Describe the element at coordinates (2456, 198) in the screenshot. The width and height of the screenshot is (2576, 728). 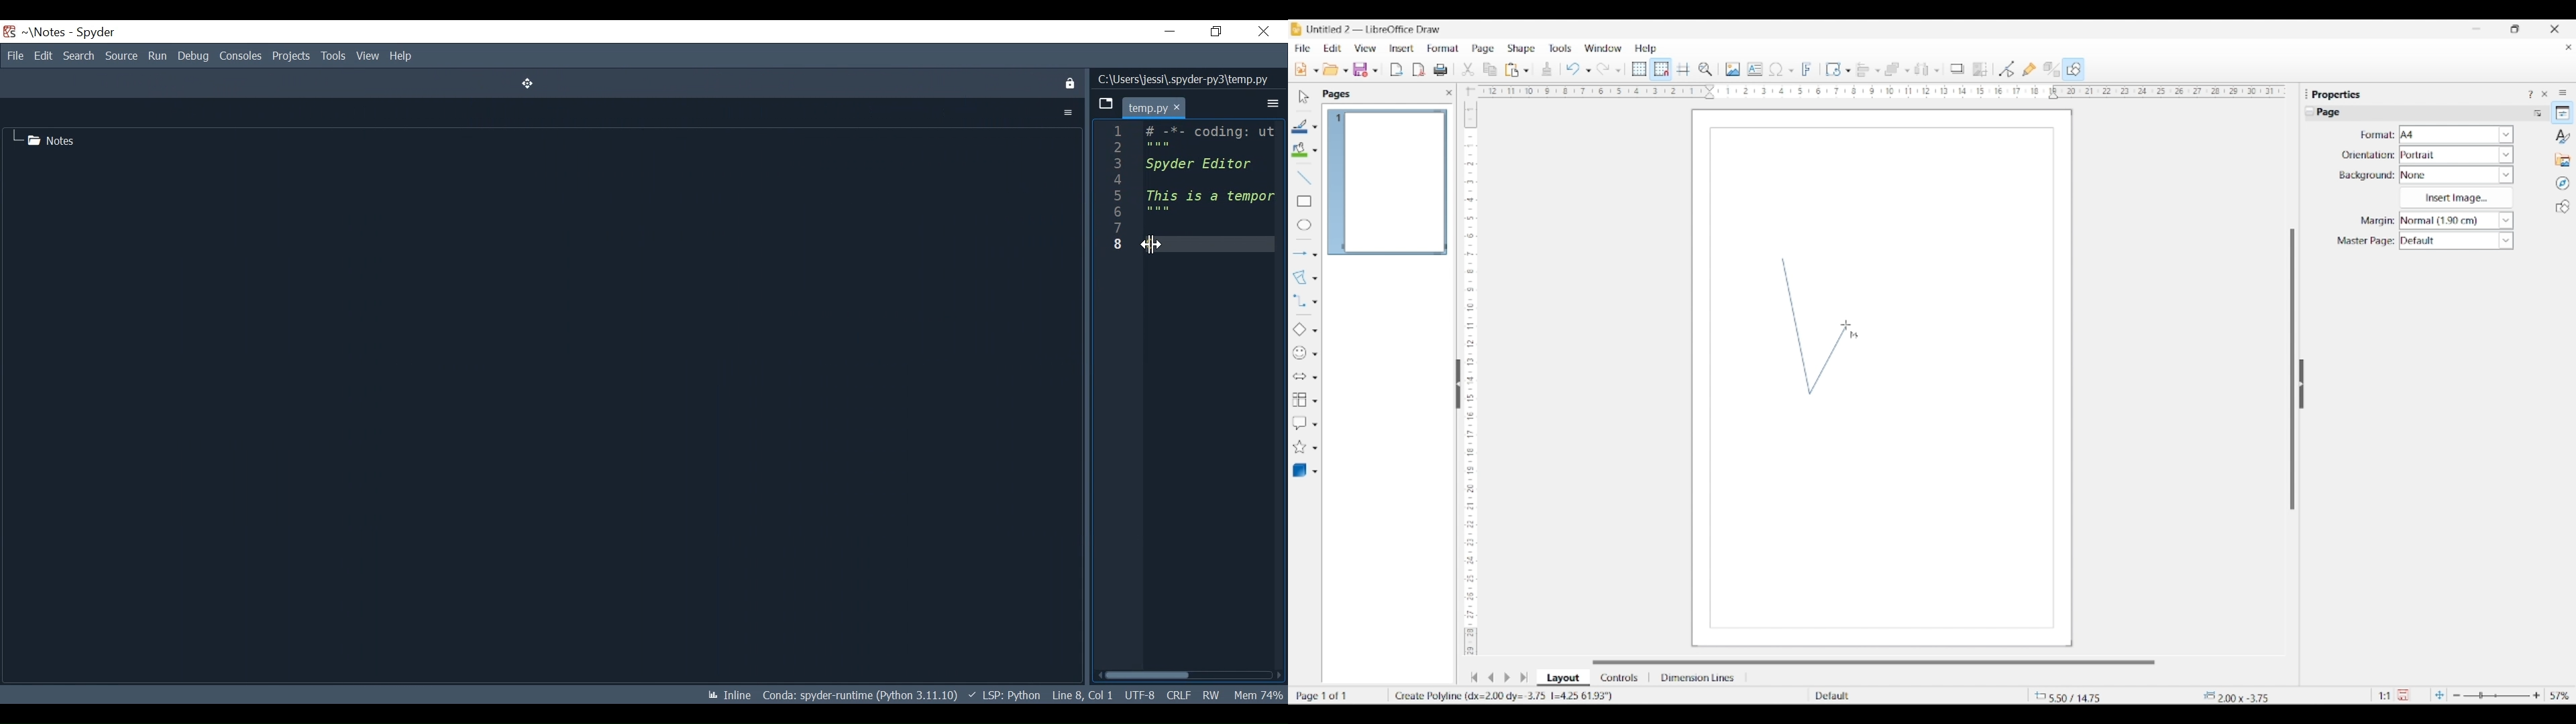
I see `Insert image` at that location.